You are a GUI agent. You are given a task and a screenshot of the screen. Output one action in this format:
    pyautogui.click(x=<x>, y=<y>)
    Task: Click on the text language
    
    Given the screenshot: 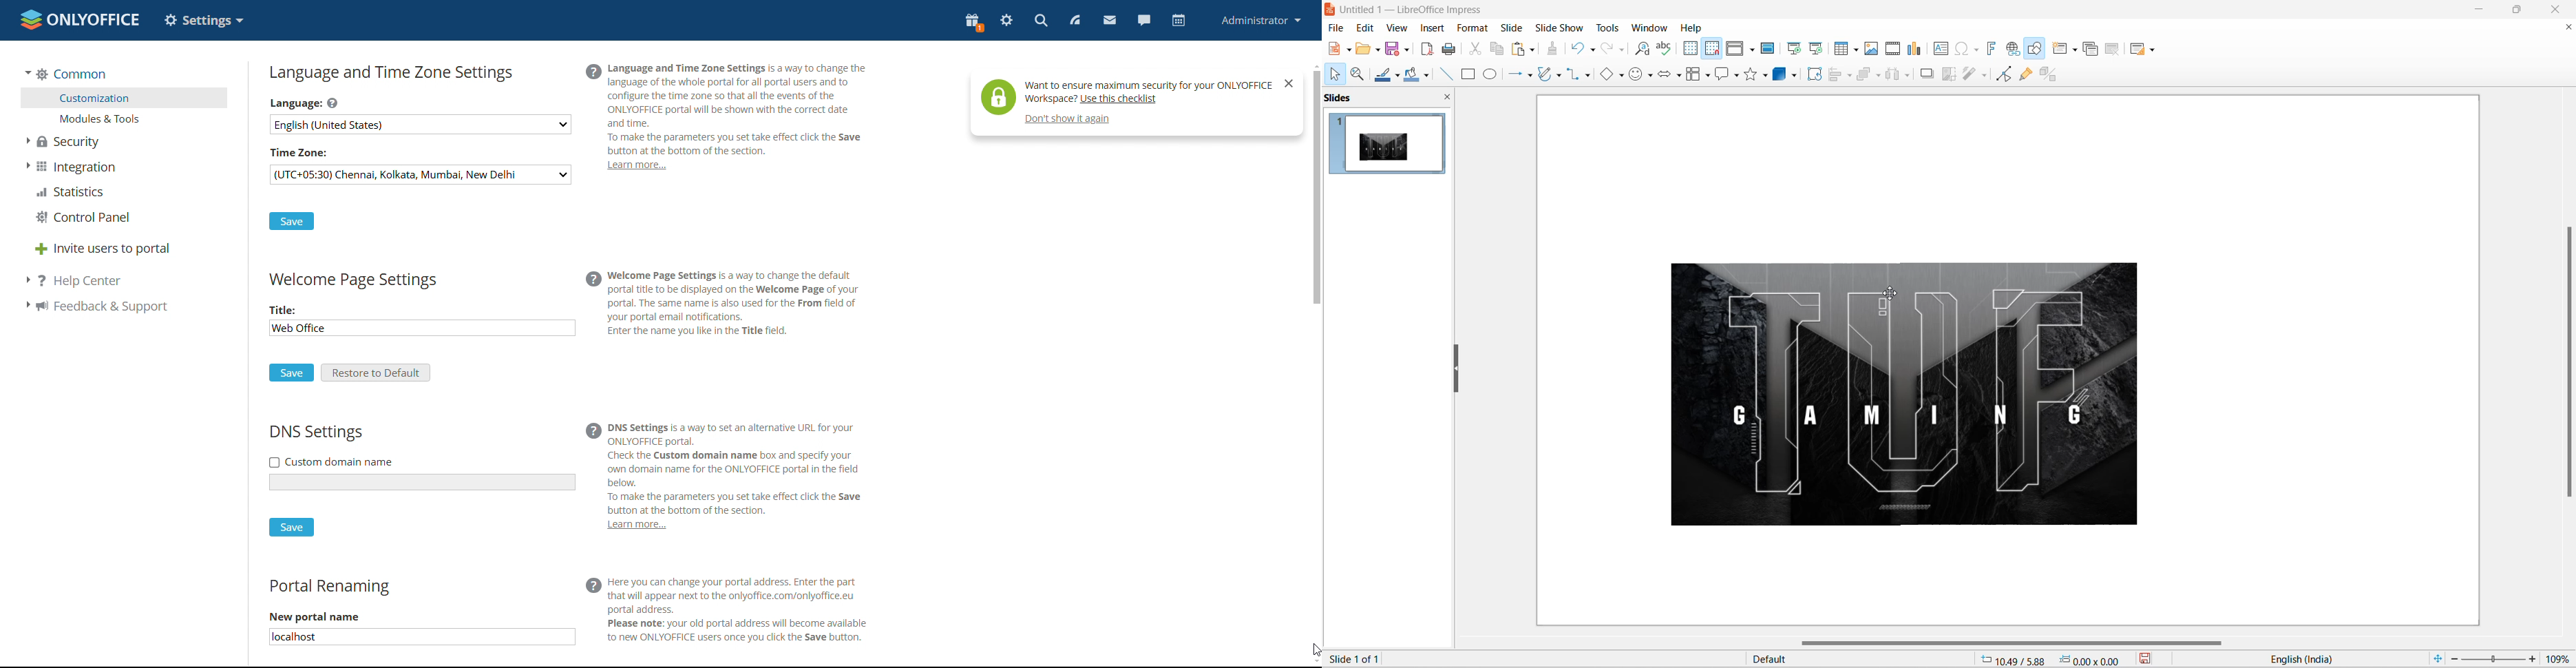 What is the action you would take?
    pyautogui.click(x=2334, y=659)
    